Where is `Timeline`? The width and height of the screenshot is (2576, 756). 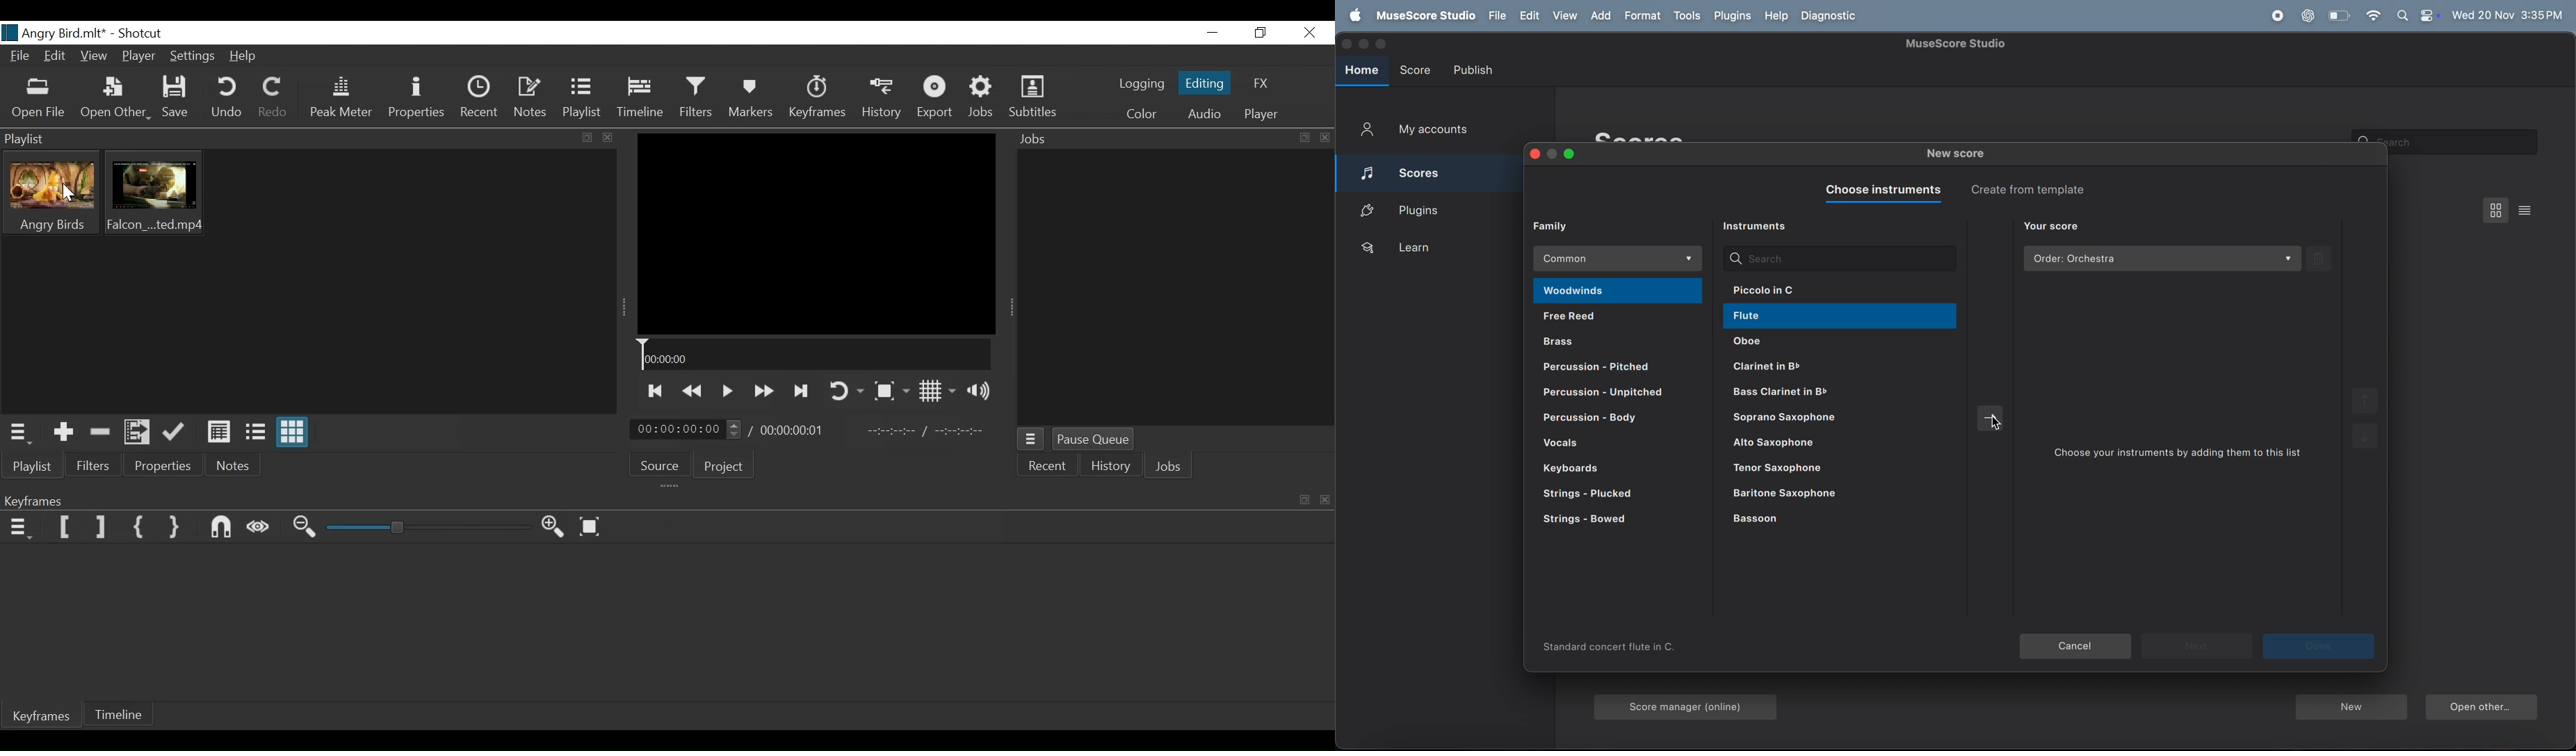
Timeline is located at coordinates (120, 716).